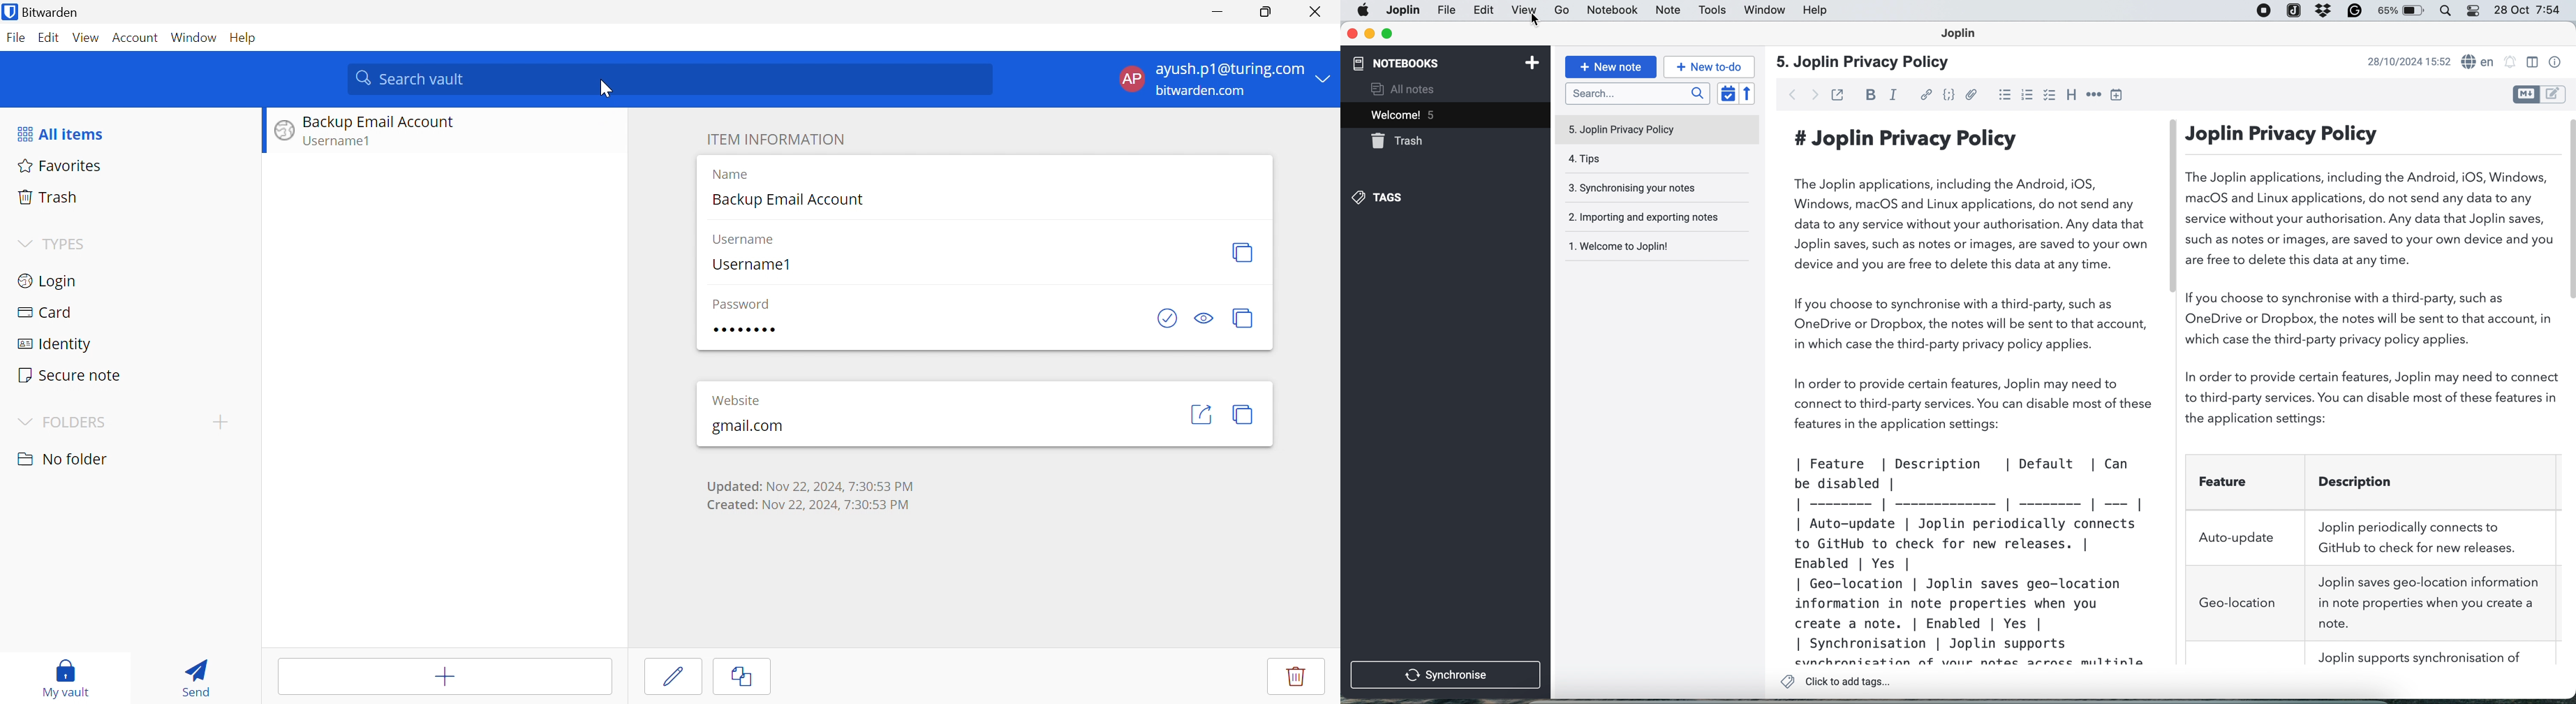 This screenshot has width=2576, height=728. Describe the element at coordinates (2027, 97) in the screenshot. I see `numered list` at that location.